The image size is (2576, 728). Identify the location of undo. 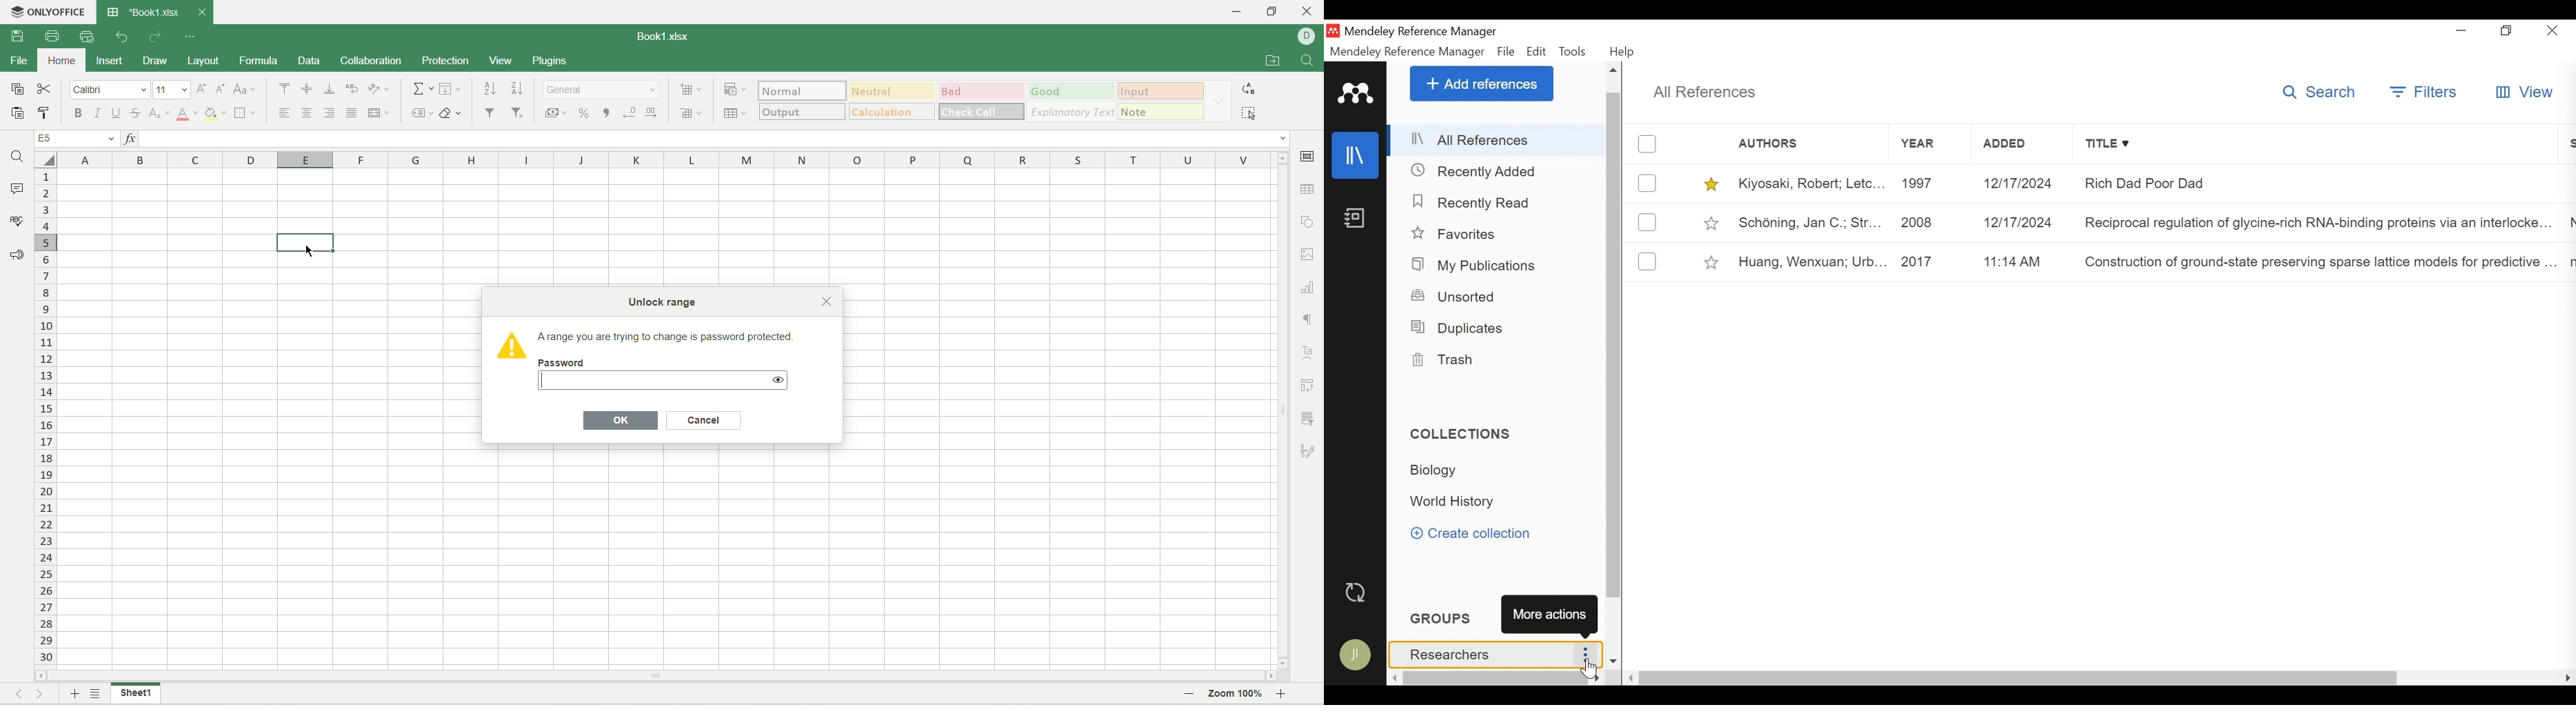
(124, 37).